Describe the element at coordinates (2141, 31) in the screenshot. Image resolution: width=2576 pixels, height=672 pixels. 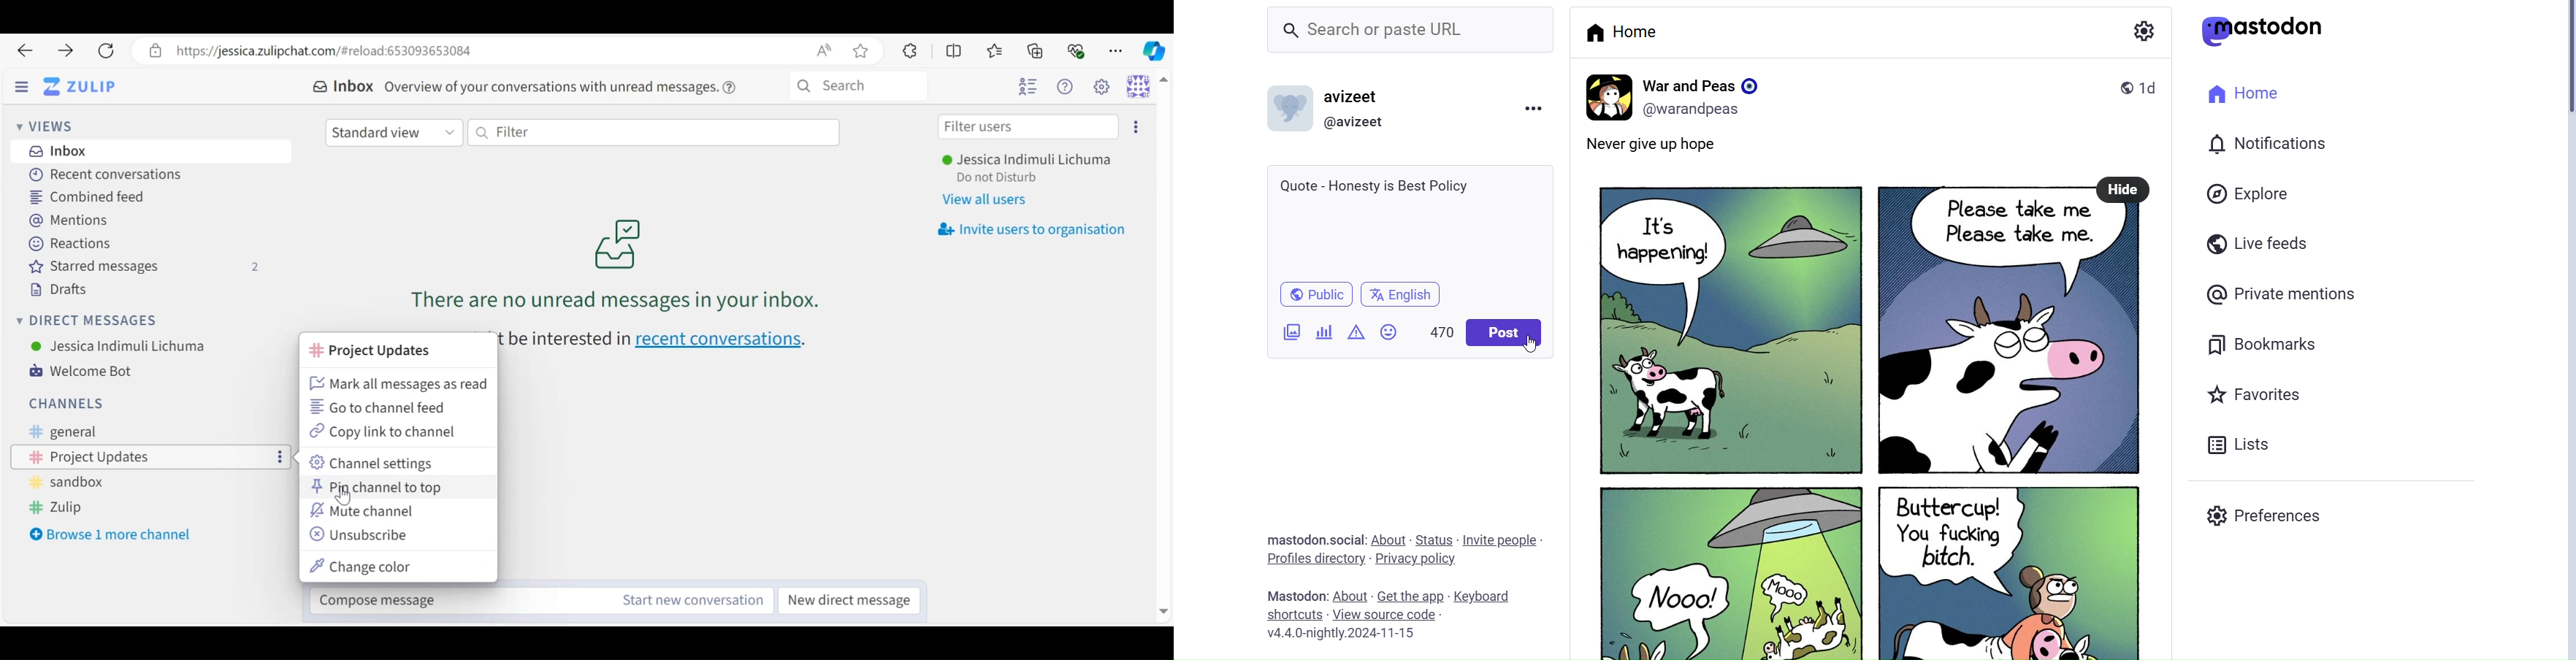
I see `Setting` at that location.